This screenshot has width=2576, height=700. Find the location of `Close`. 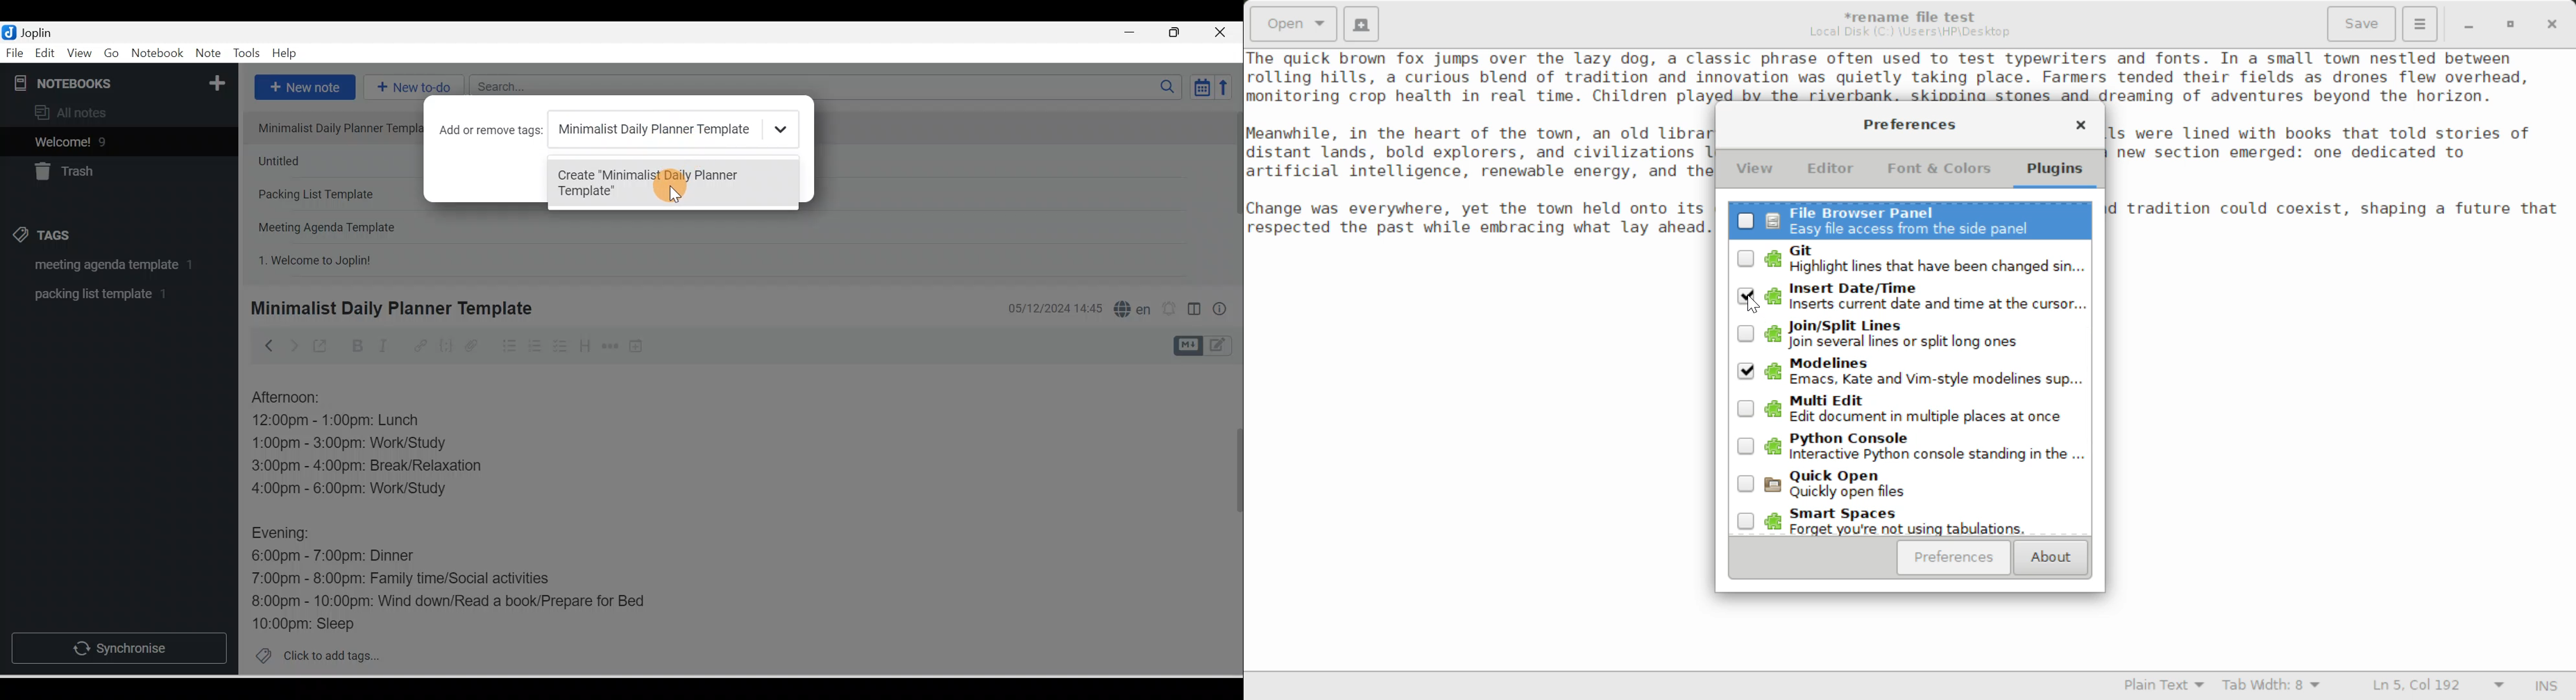

Close is located at coordinates (1224, 32).